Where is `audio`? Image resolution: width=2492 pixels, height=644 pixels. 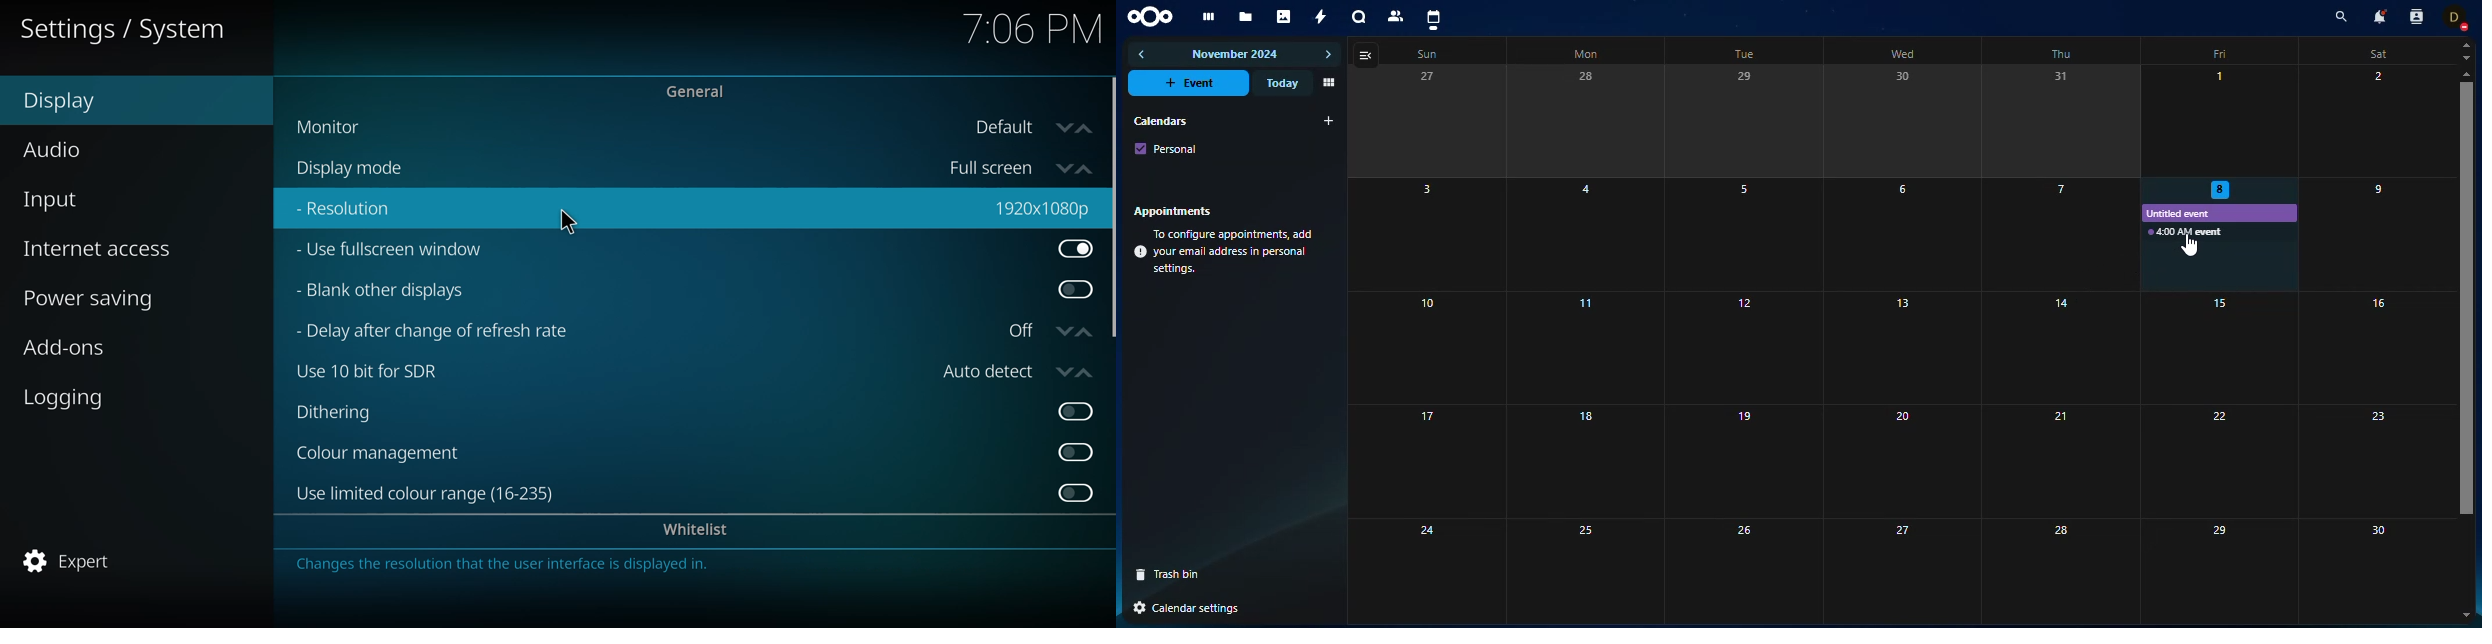 audio is located at coordinates (63, 151).